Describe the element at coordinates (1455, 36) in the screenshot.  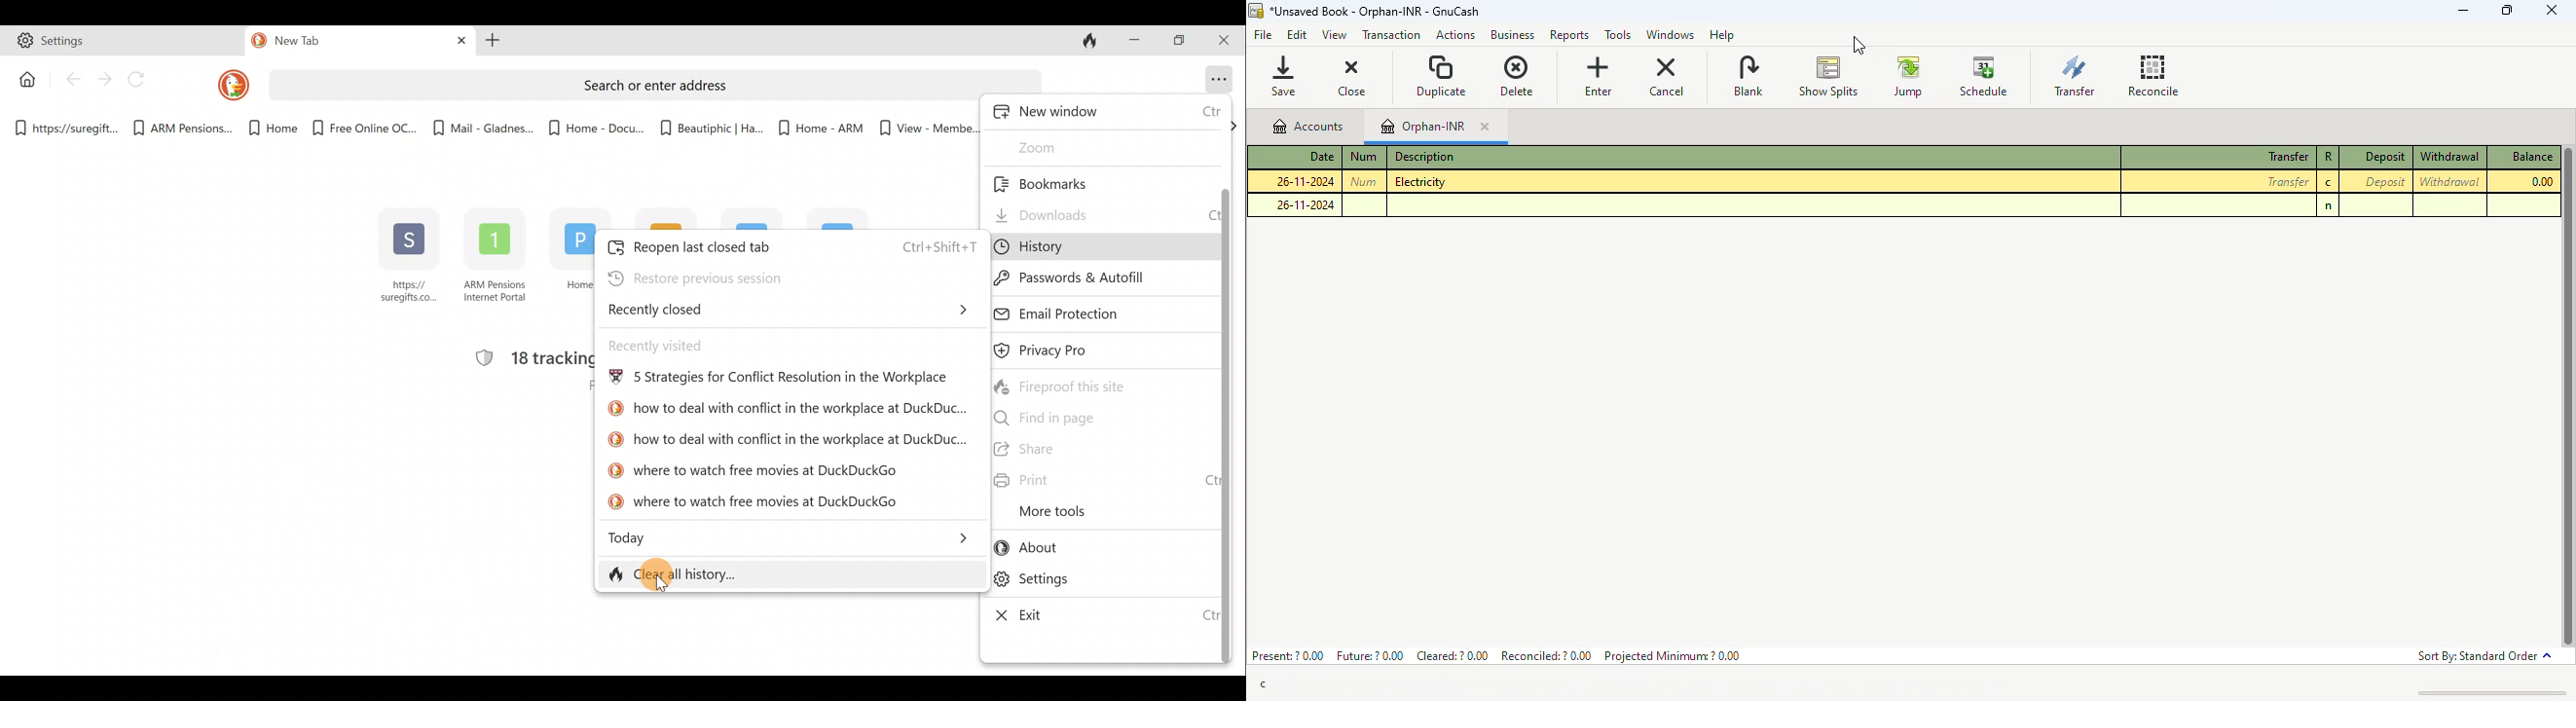
I see `activities` at that location.